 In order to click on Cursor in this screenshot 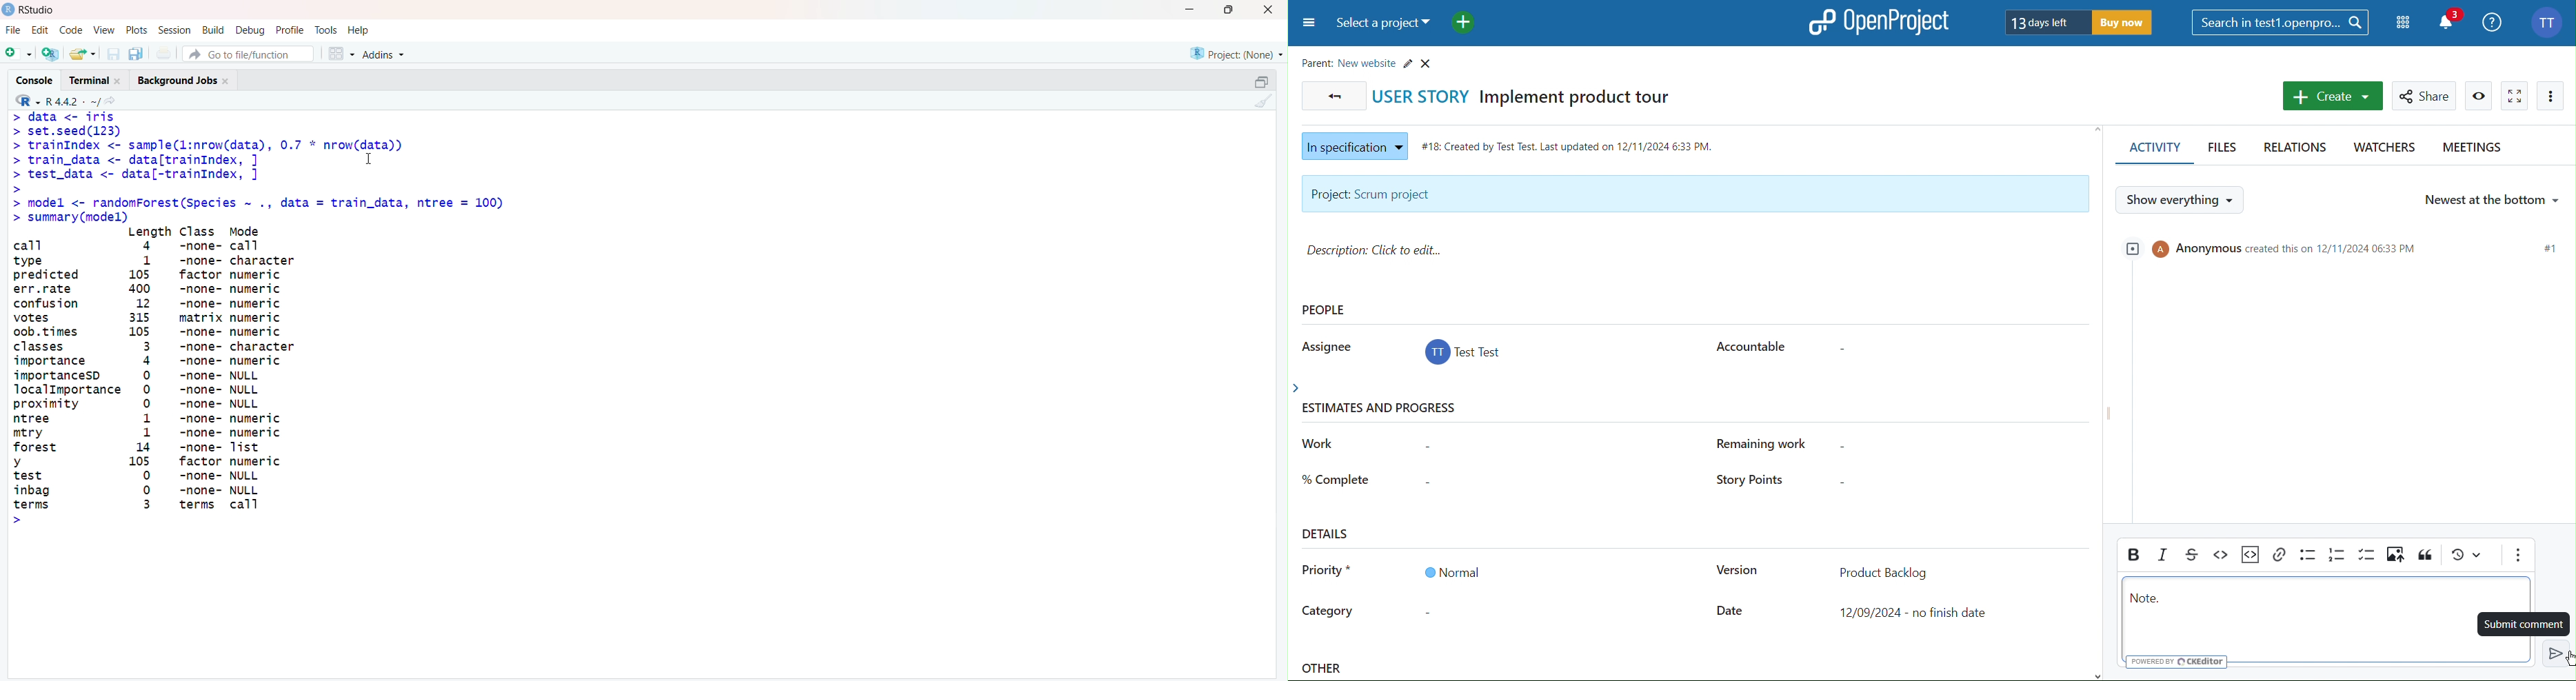, I will do `click(375, 158)`.